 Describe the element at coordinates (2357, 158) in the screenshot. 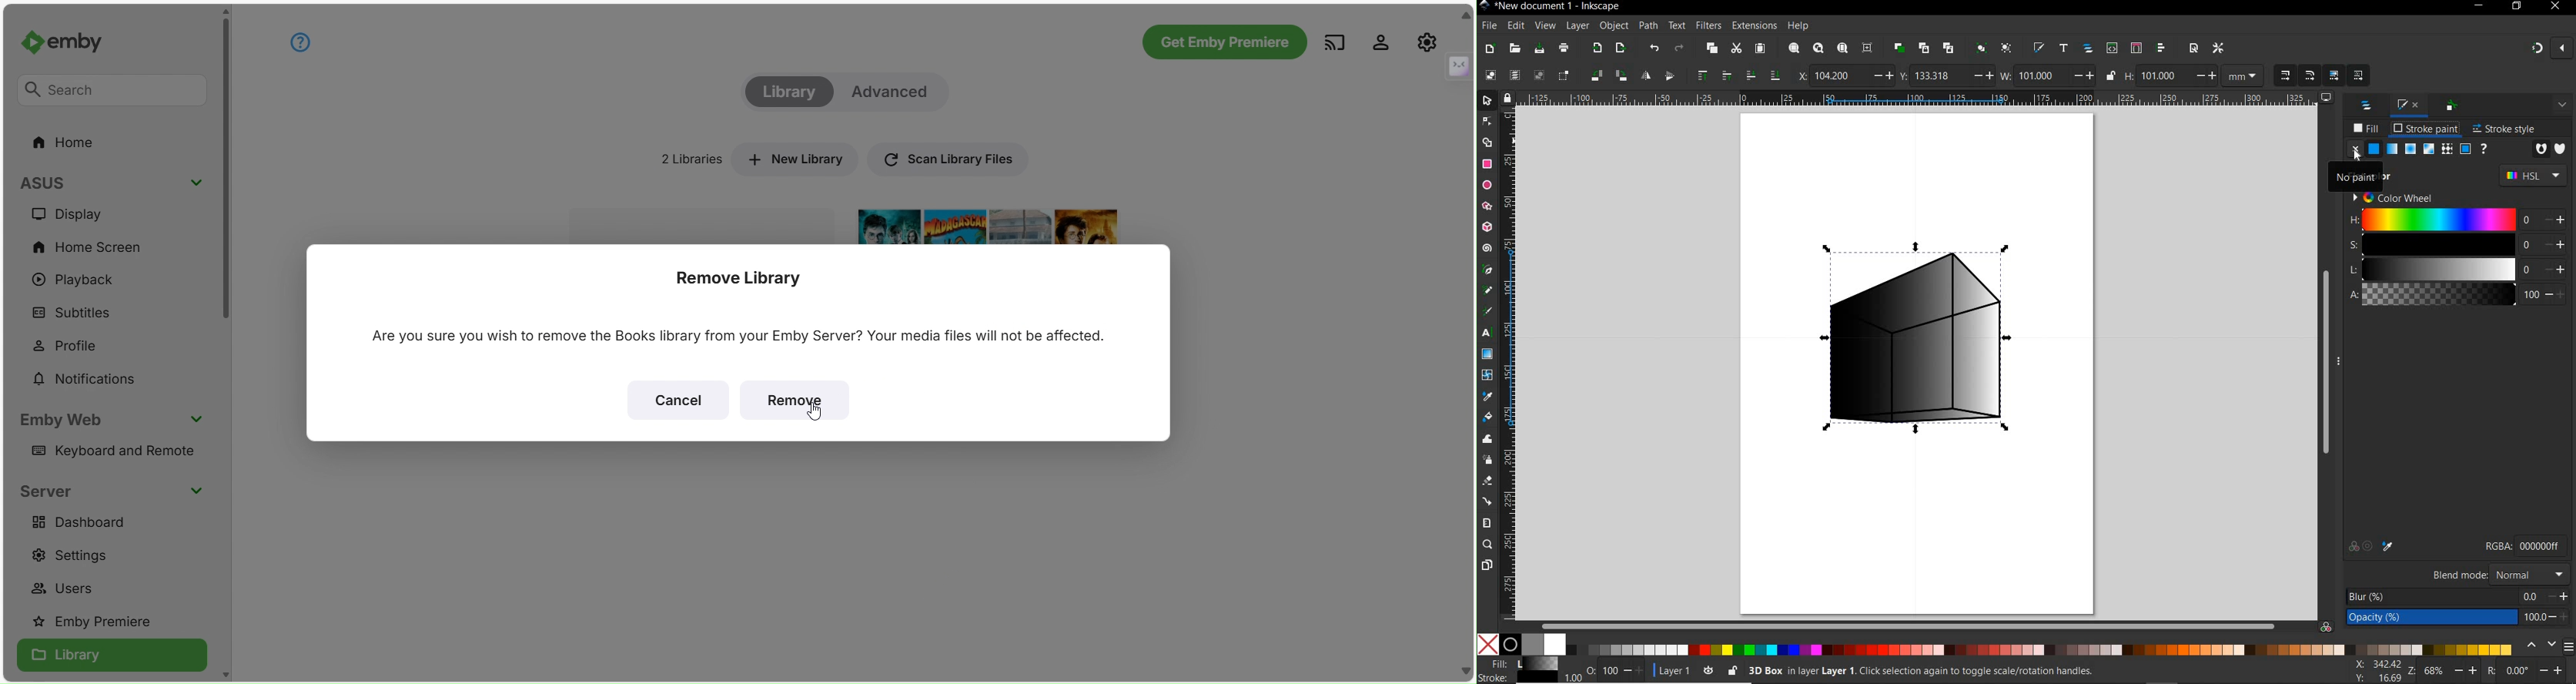

I see `cursor` at that location.